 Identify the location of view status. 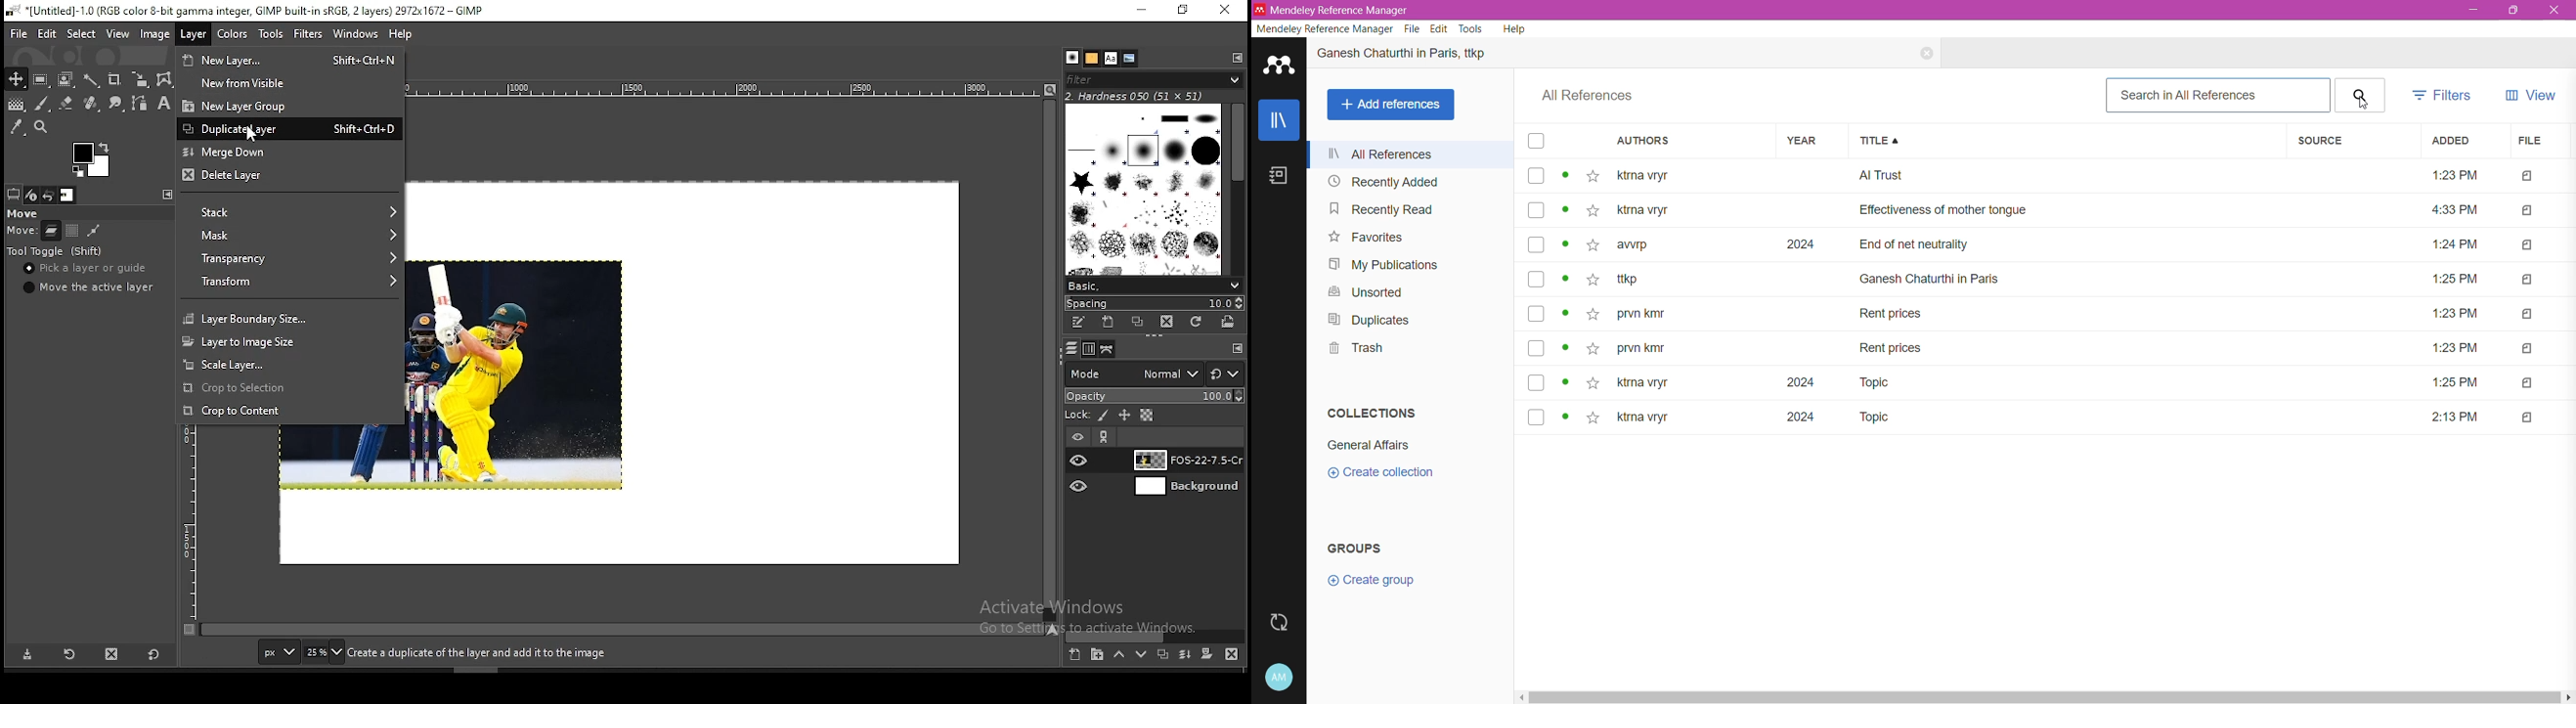
(1565, 383).